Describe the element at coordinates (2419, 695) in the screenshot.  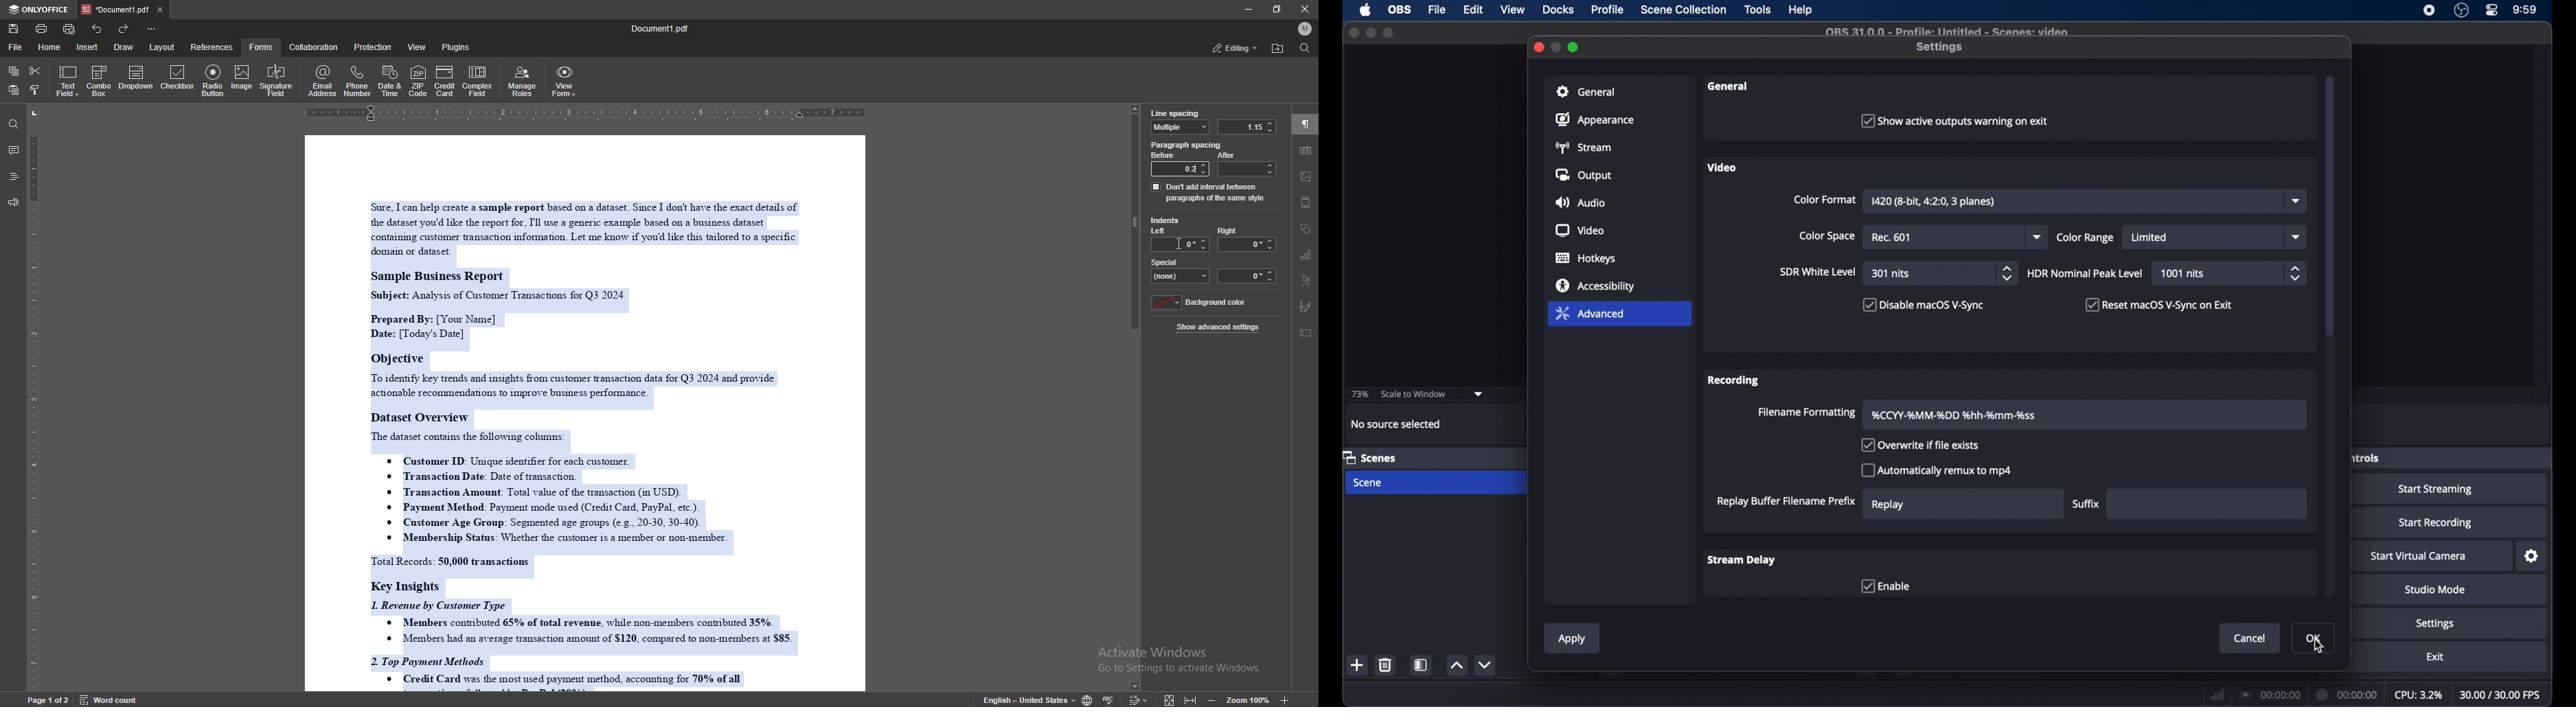
I see `cpu` at that location.